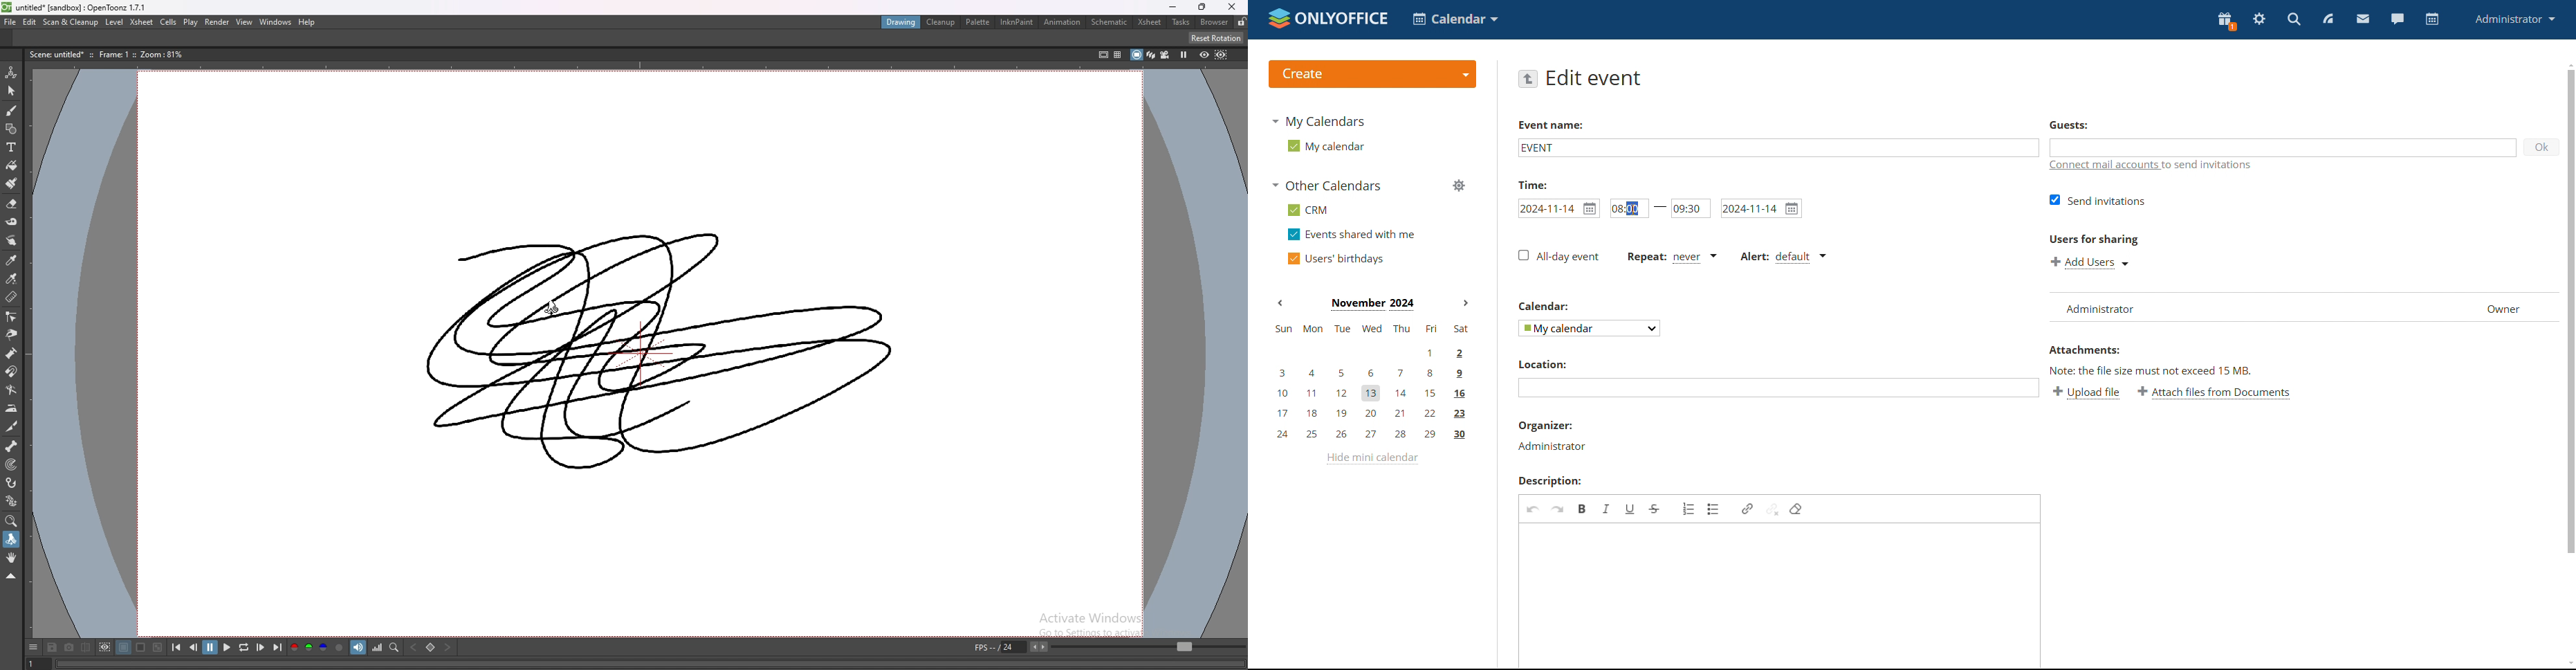 This screenshot has height=672, width=2576. What do you see at coordinates (1634, 209) in the screenshot?
I see `cursor` at bounding box center [1634, 209].